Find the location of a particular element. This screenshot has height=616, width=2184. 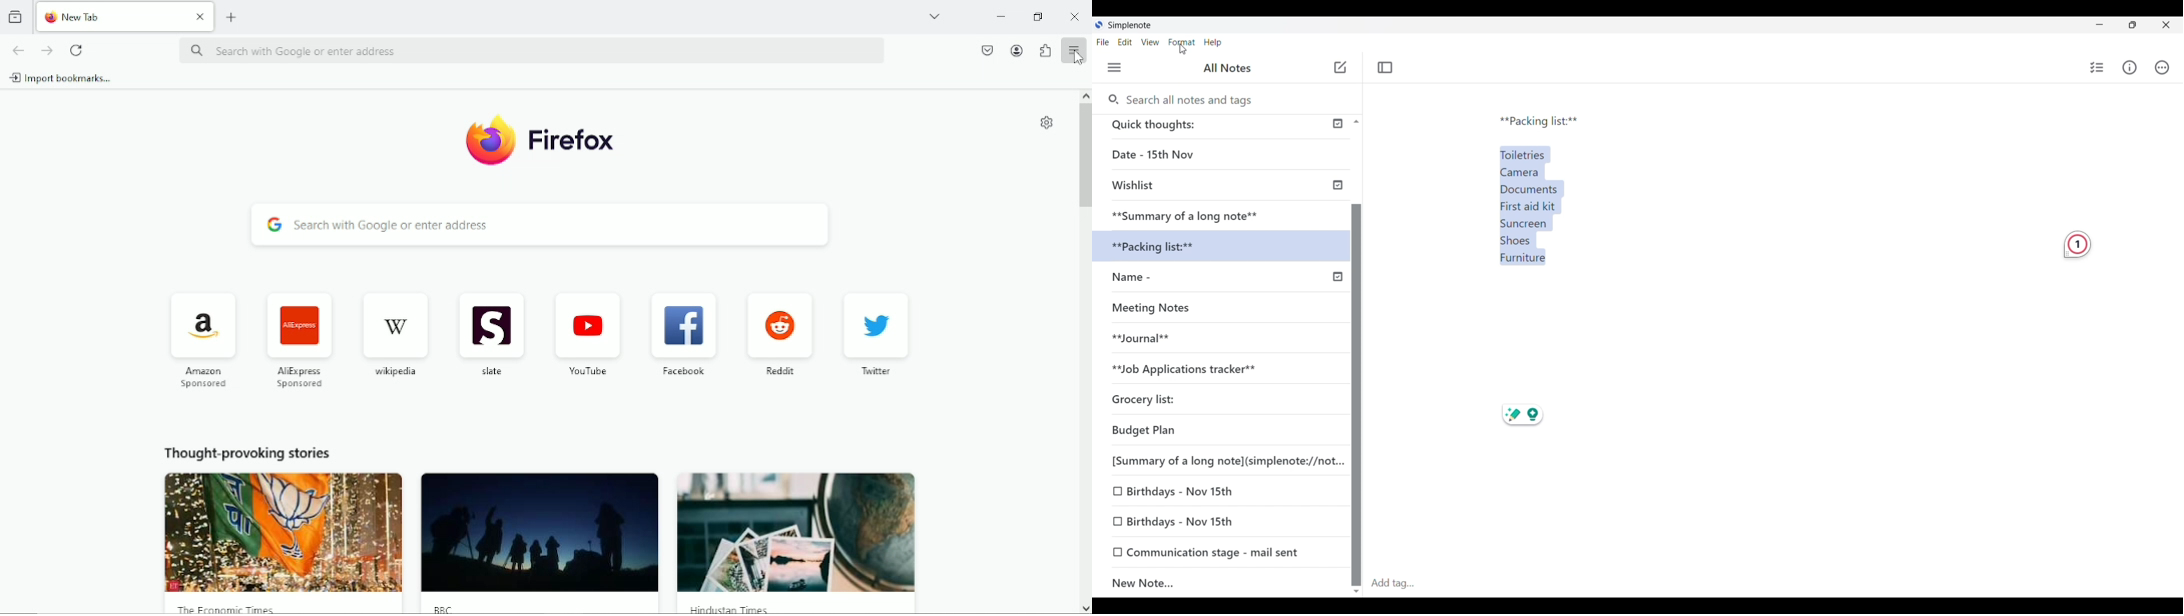

0 Birthdays - Nov 15th is located at coordinates (1184, 521).